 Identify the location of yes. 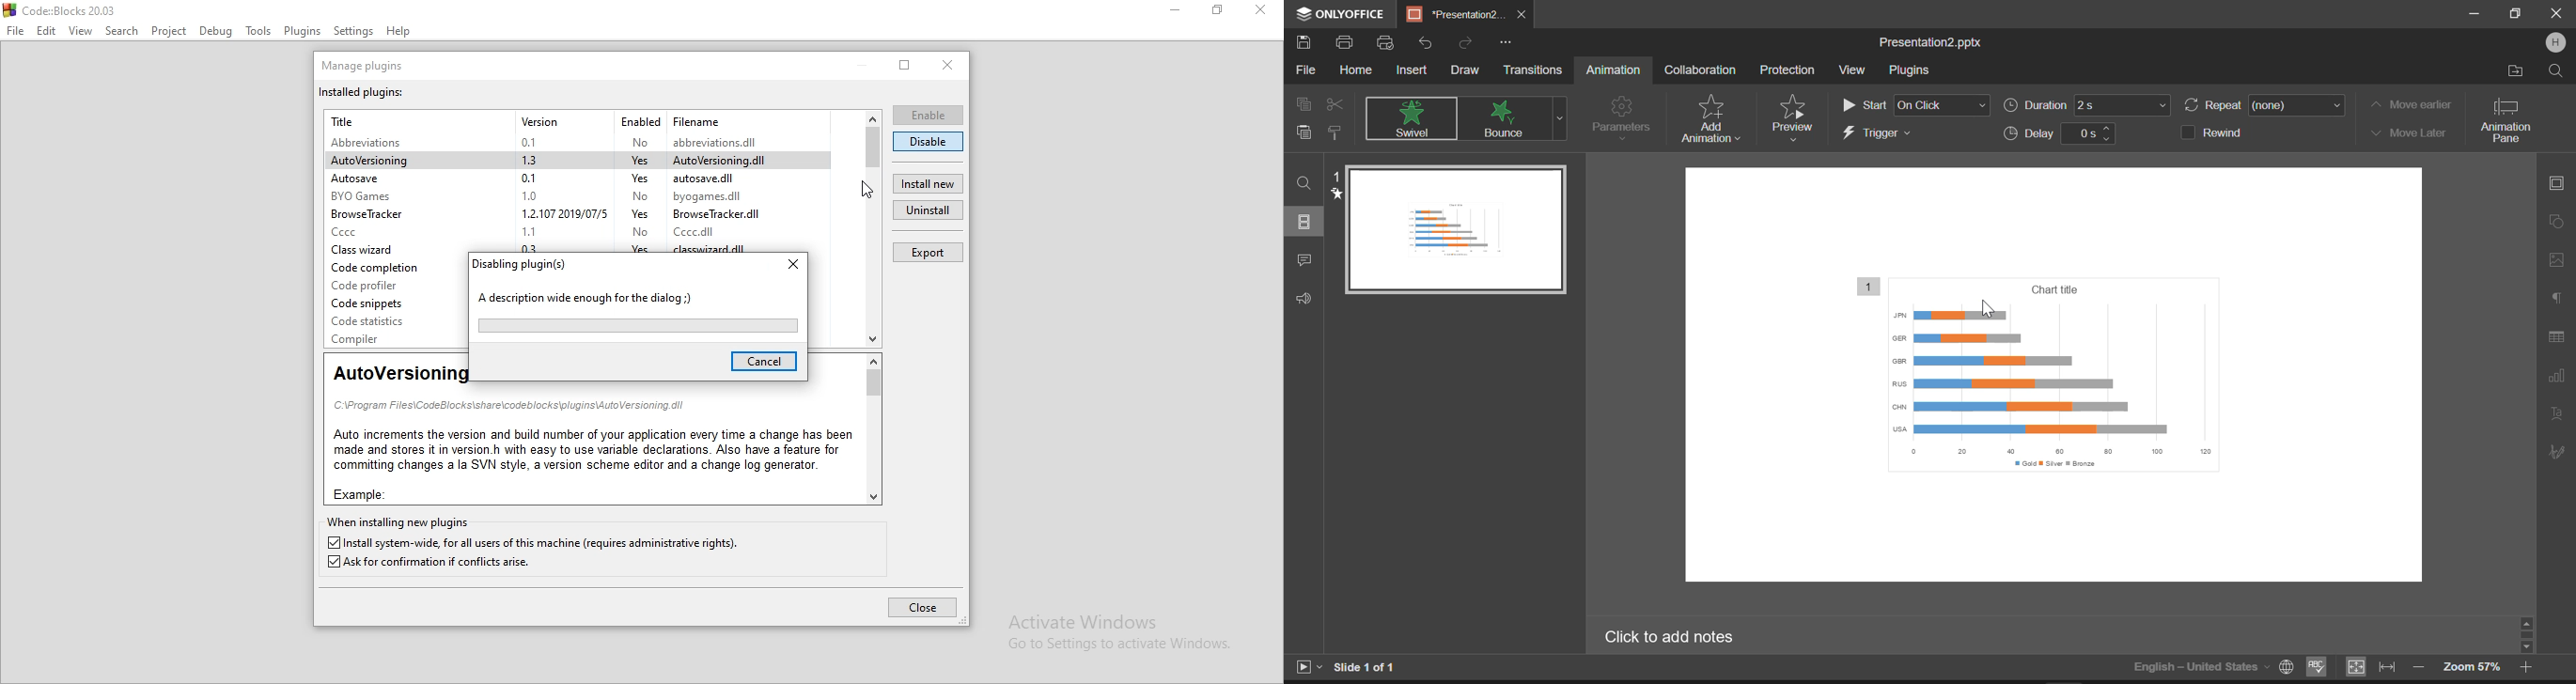
(635, 177).